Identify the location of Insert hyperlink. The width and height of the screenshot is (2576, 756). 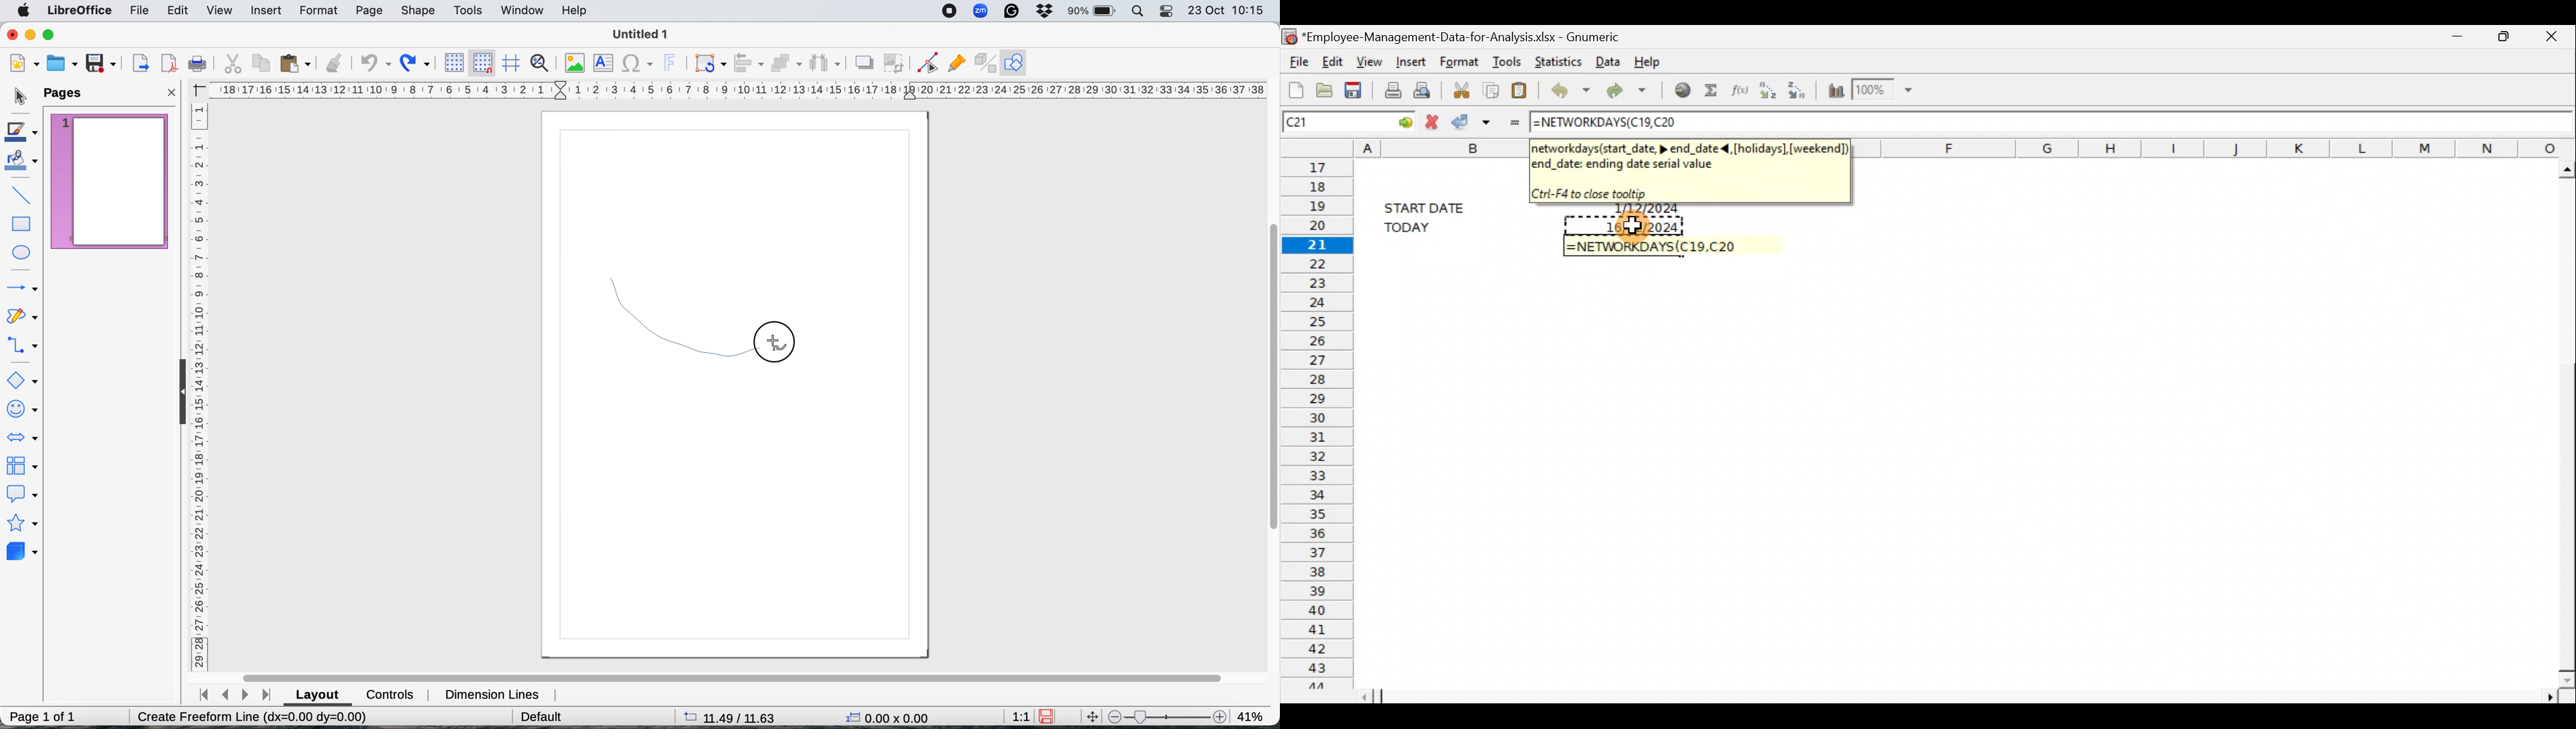
(1678, 91).